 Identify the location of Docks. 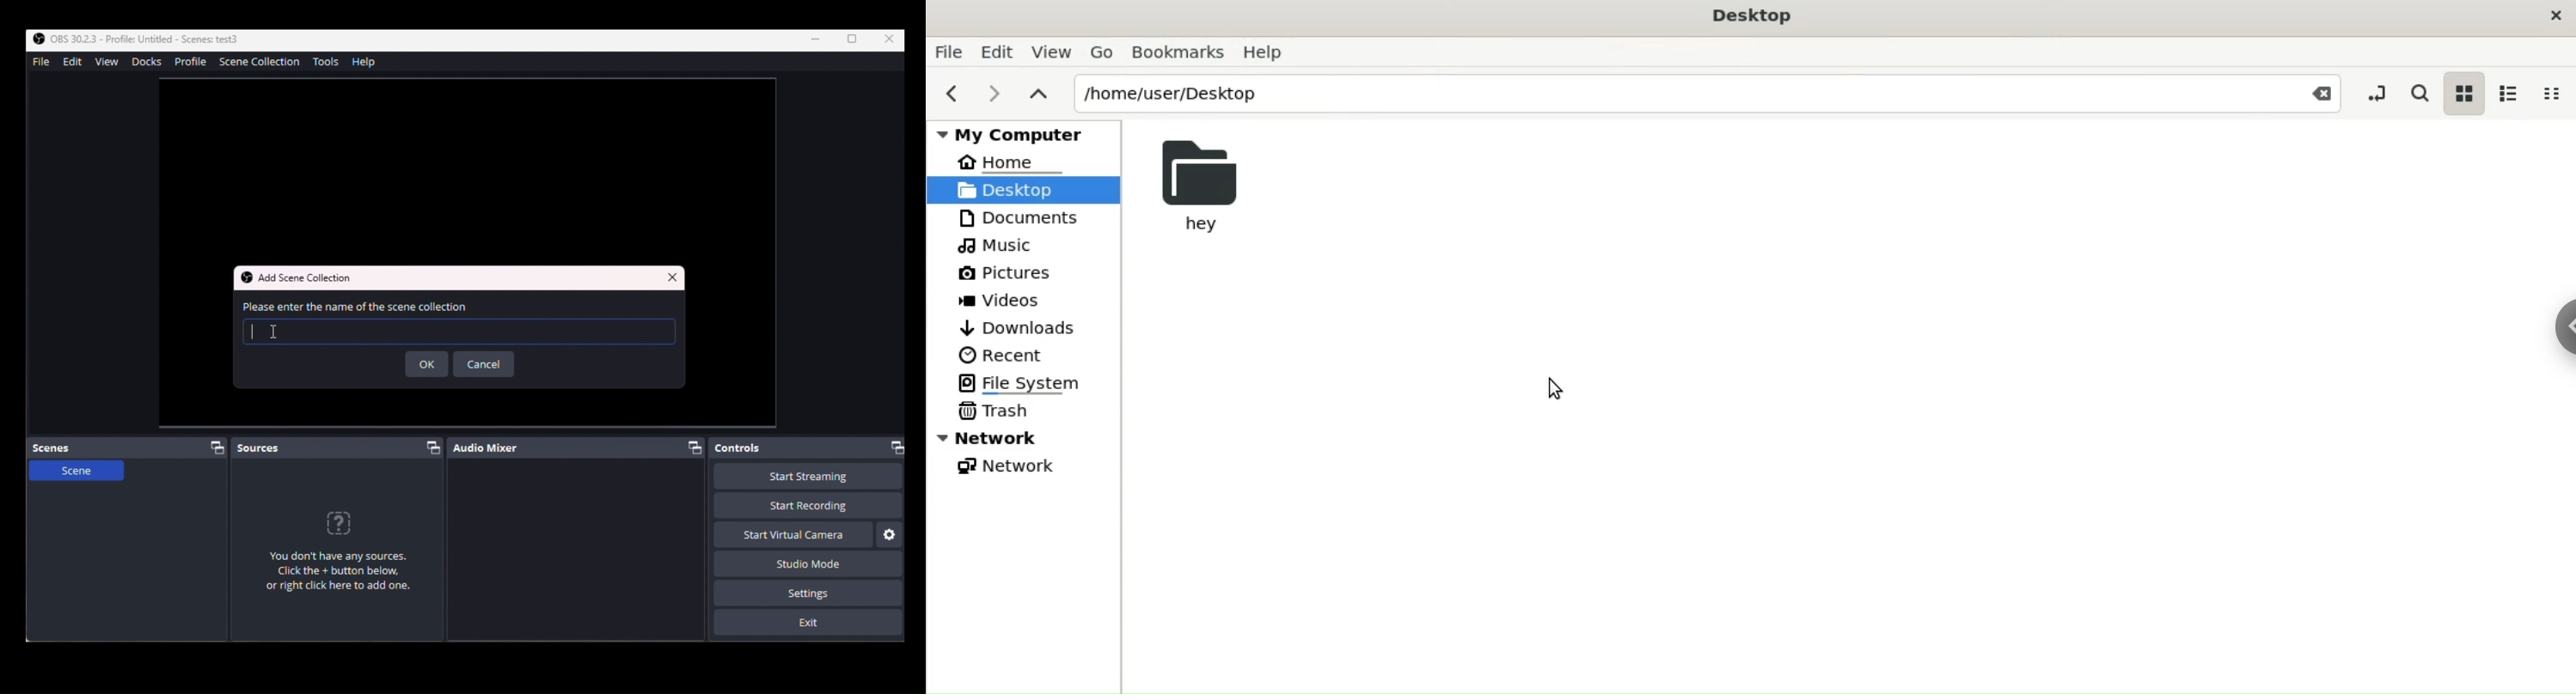
(145, 62).